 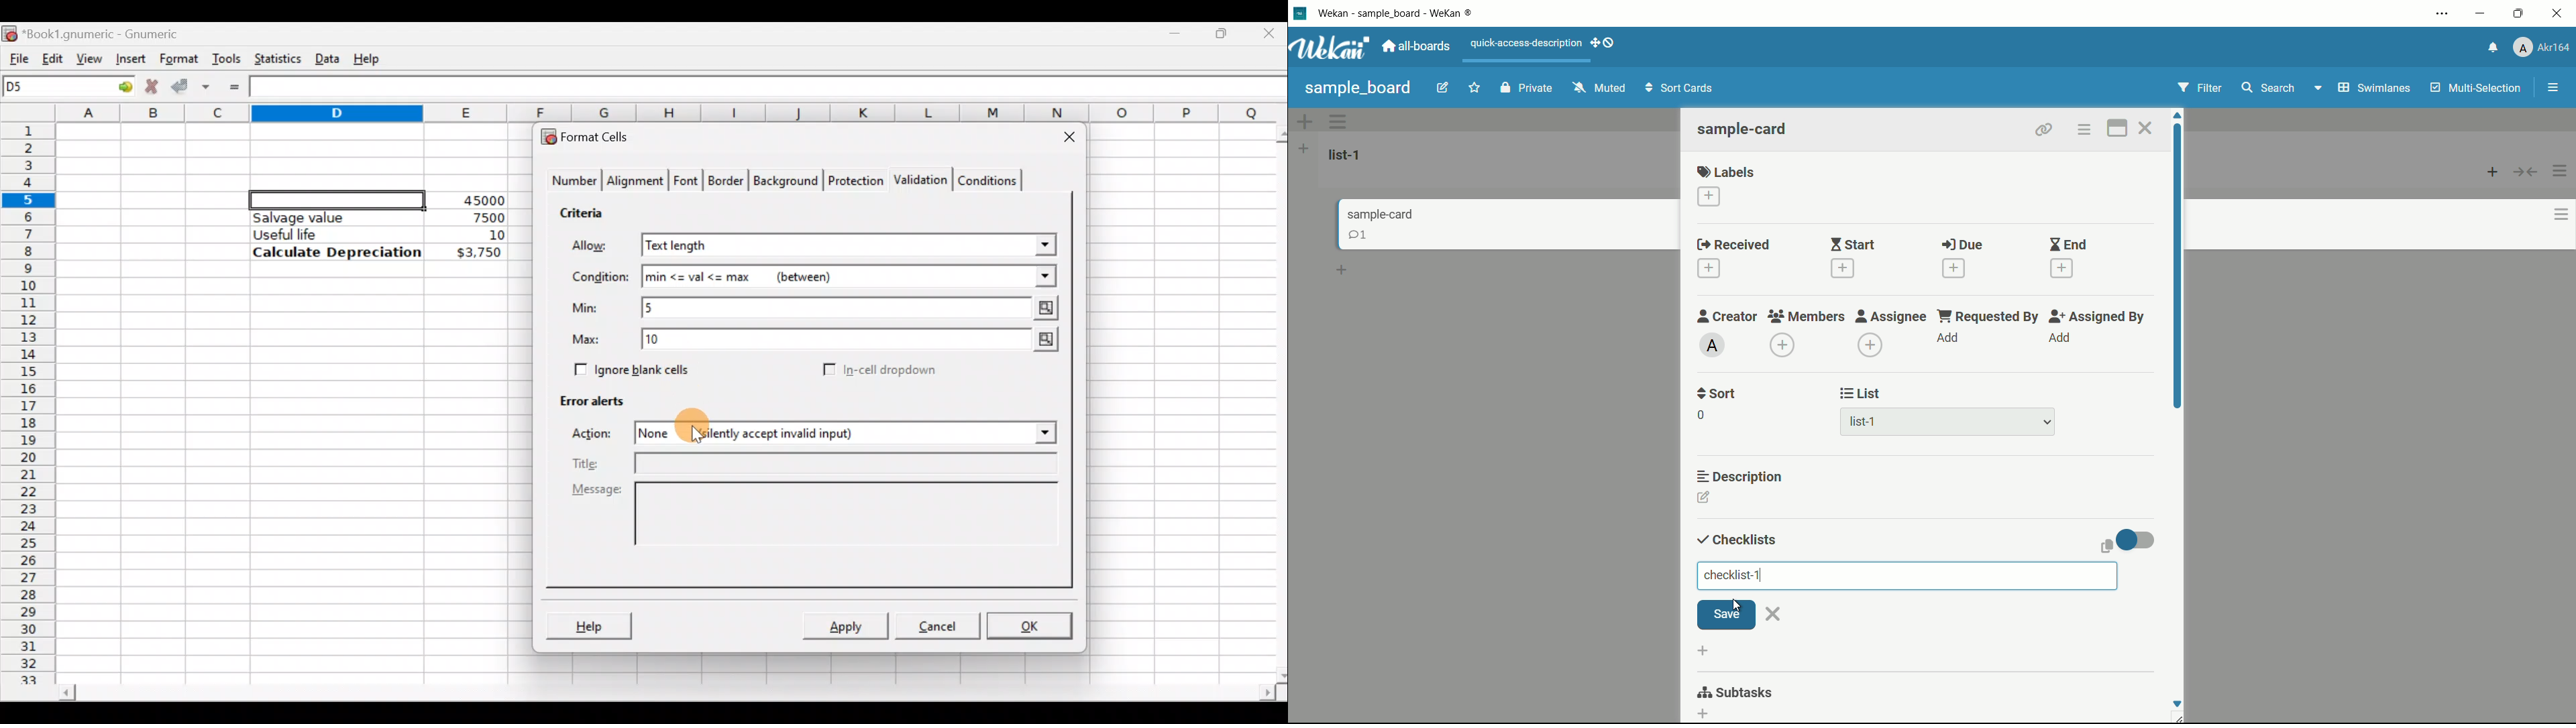 What do you see at coordinates (893, 370) in the screenshot?
I see `In-cell dropdown` at bounding box center [893, 370].